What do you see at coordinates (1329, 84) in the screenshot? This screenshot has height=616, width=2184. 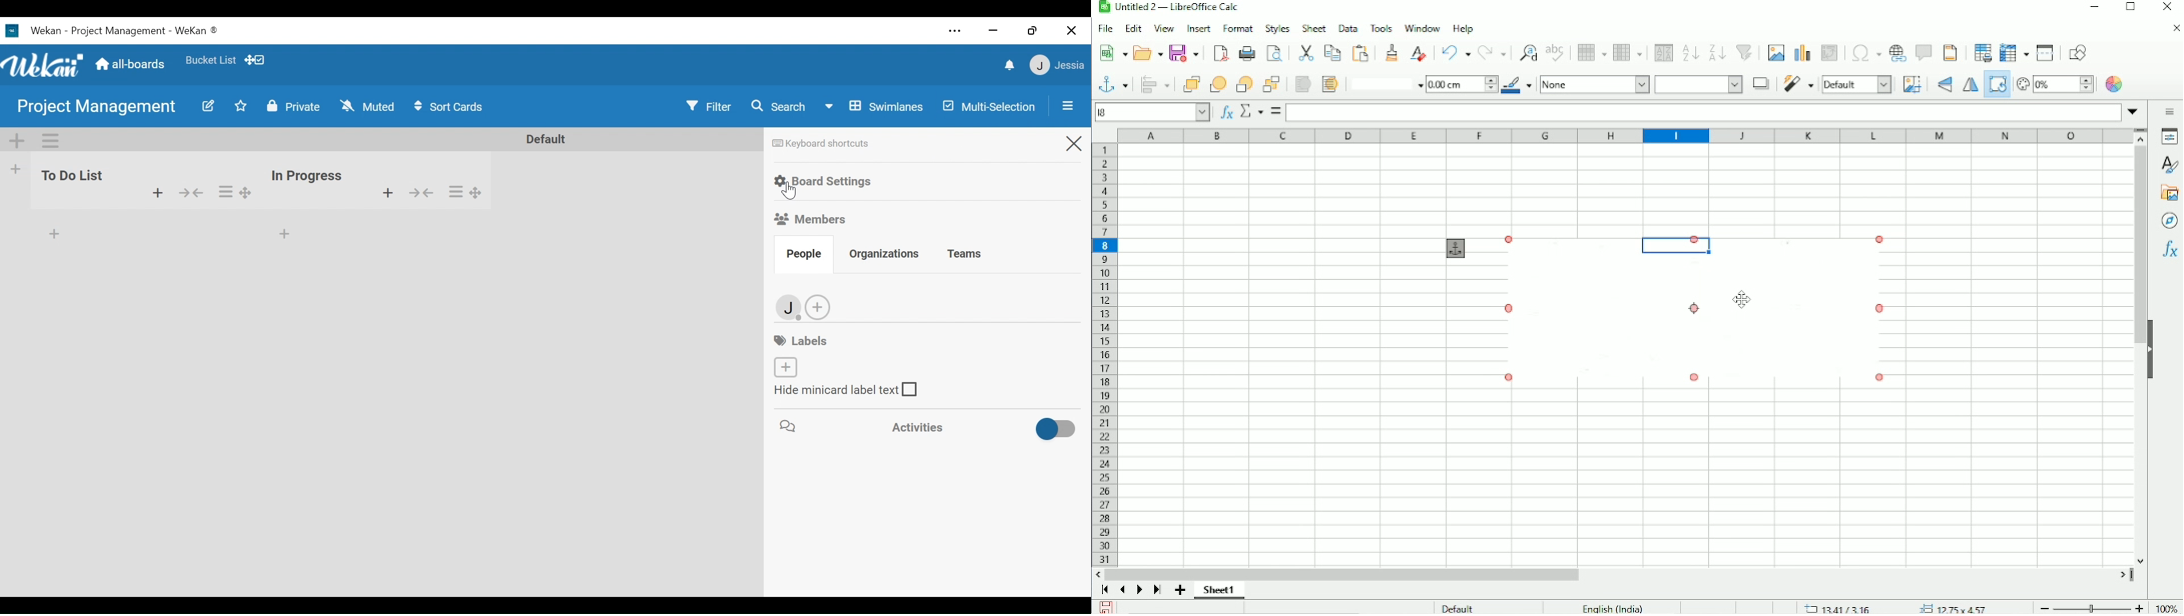 I see `To background` at bounding box center [1329, 84].